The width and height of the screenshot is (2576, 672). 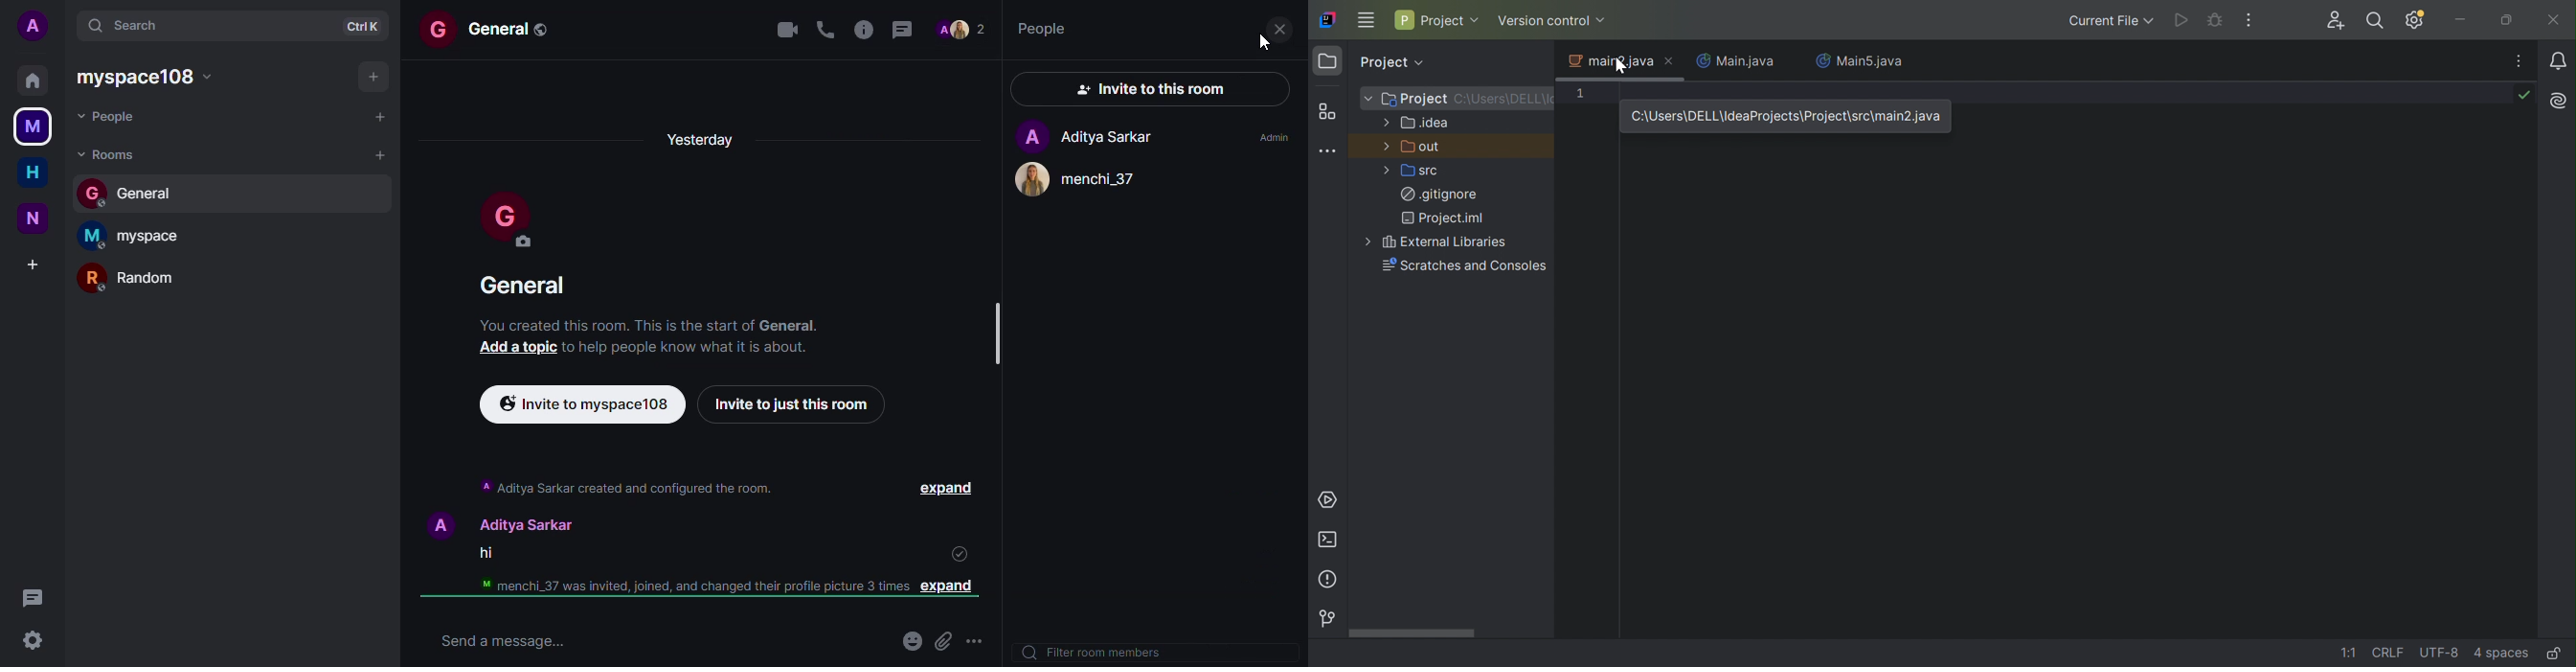 What do you see at coordinates (32, 79) in the screenshot?
I see `home` at bounding box center [32, 79].